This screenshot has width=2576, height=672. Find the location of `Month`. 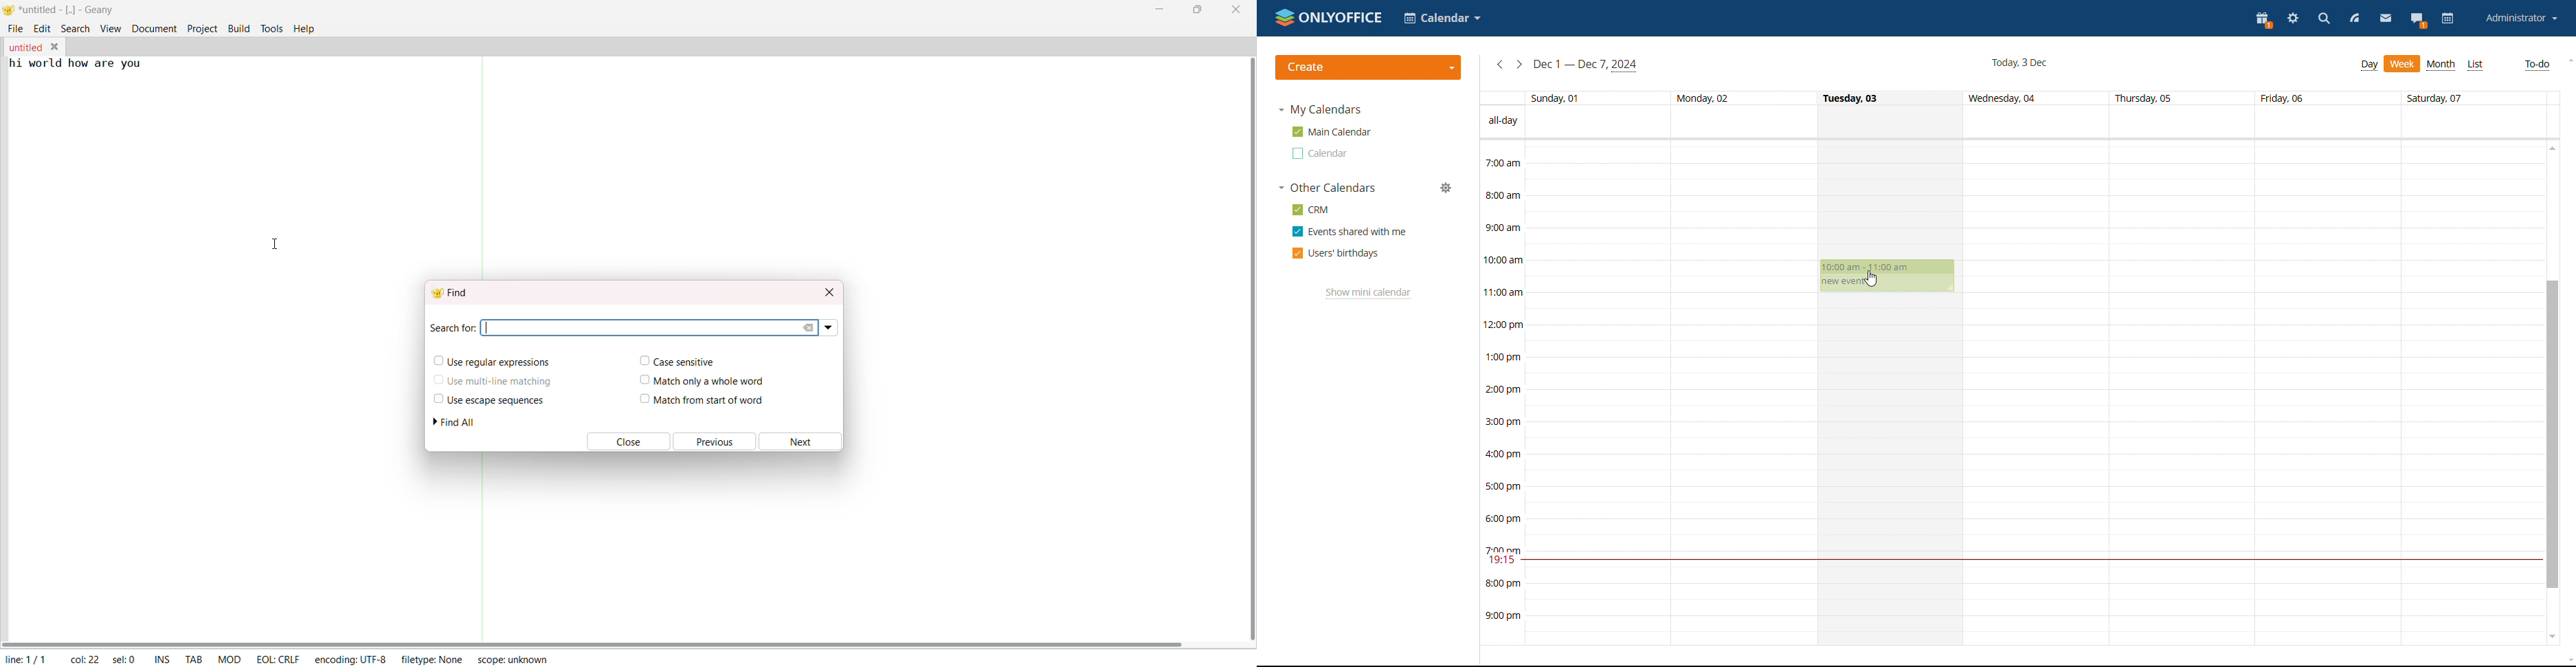

Month is located at coordinates (2441, 65).